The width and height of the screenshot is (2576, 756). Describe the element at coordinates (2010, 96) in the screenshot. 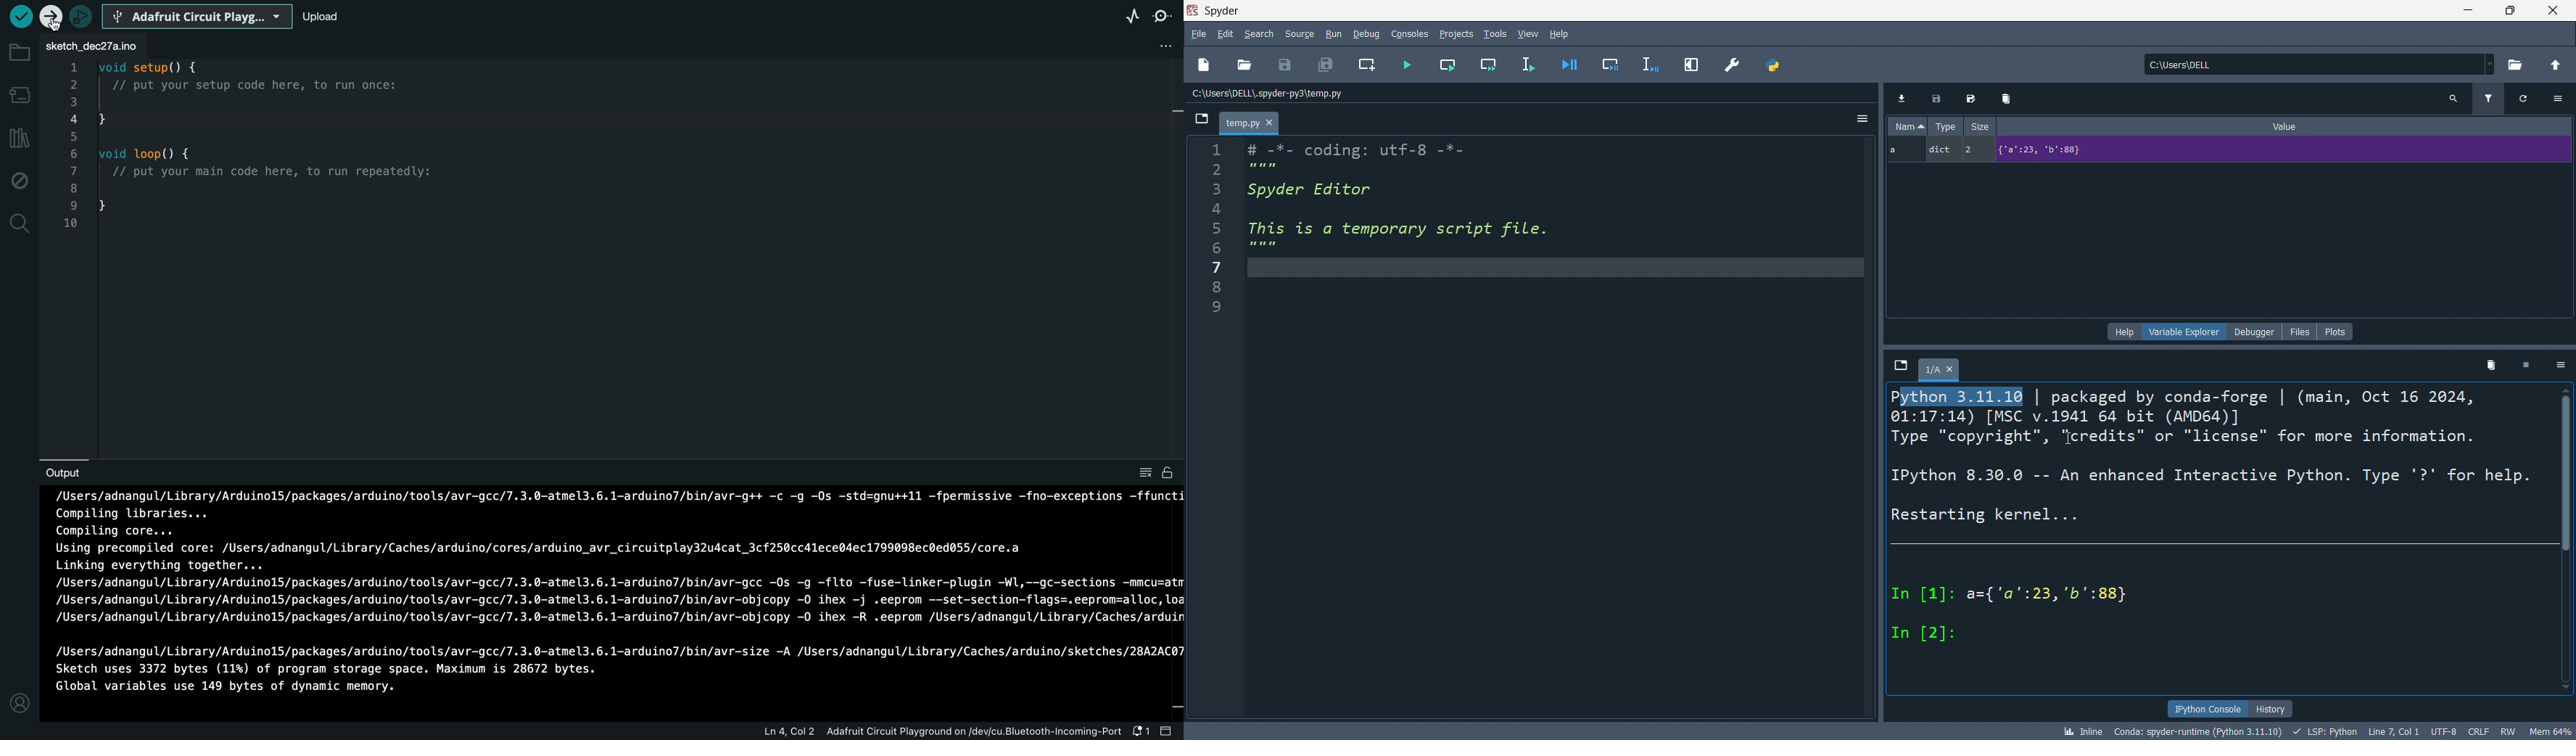

I see `delete` at that location.